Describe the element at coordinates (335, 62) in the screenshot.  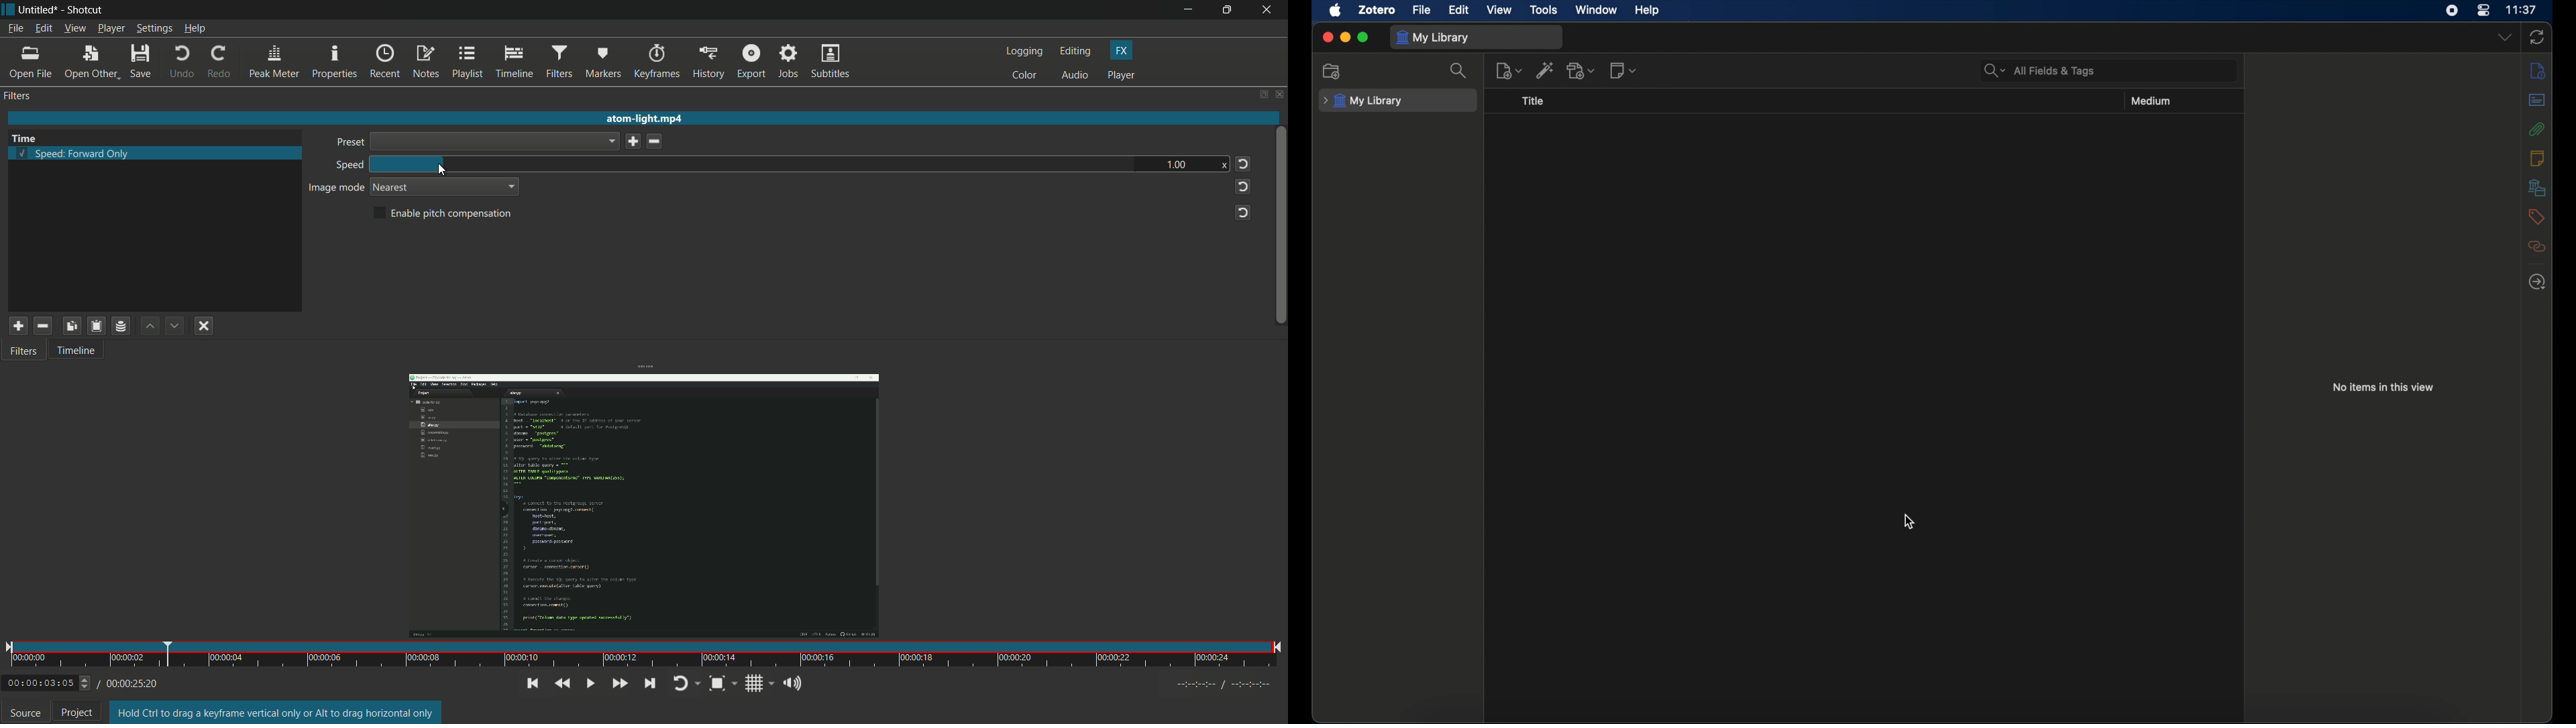
I see `properties` at that location.